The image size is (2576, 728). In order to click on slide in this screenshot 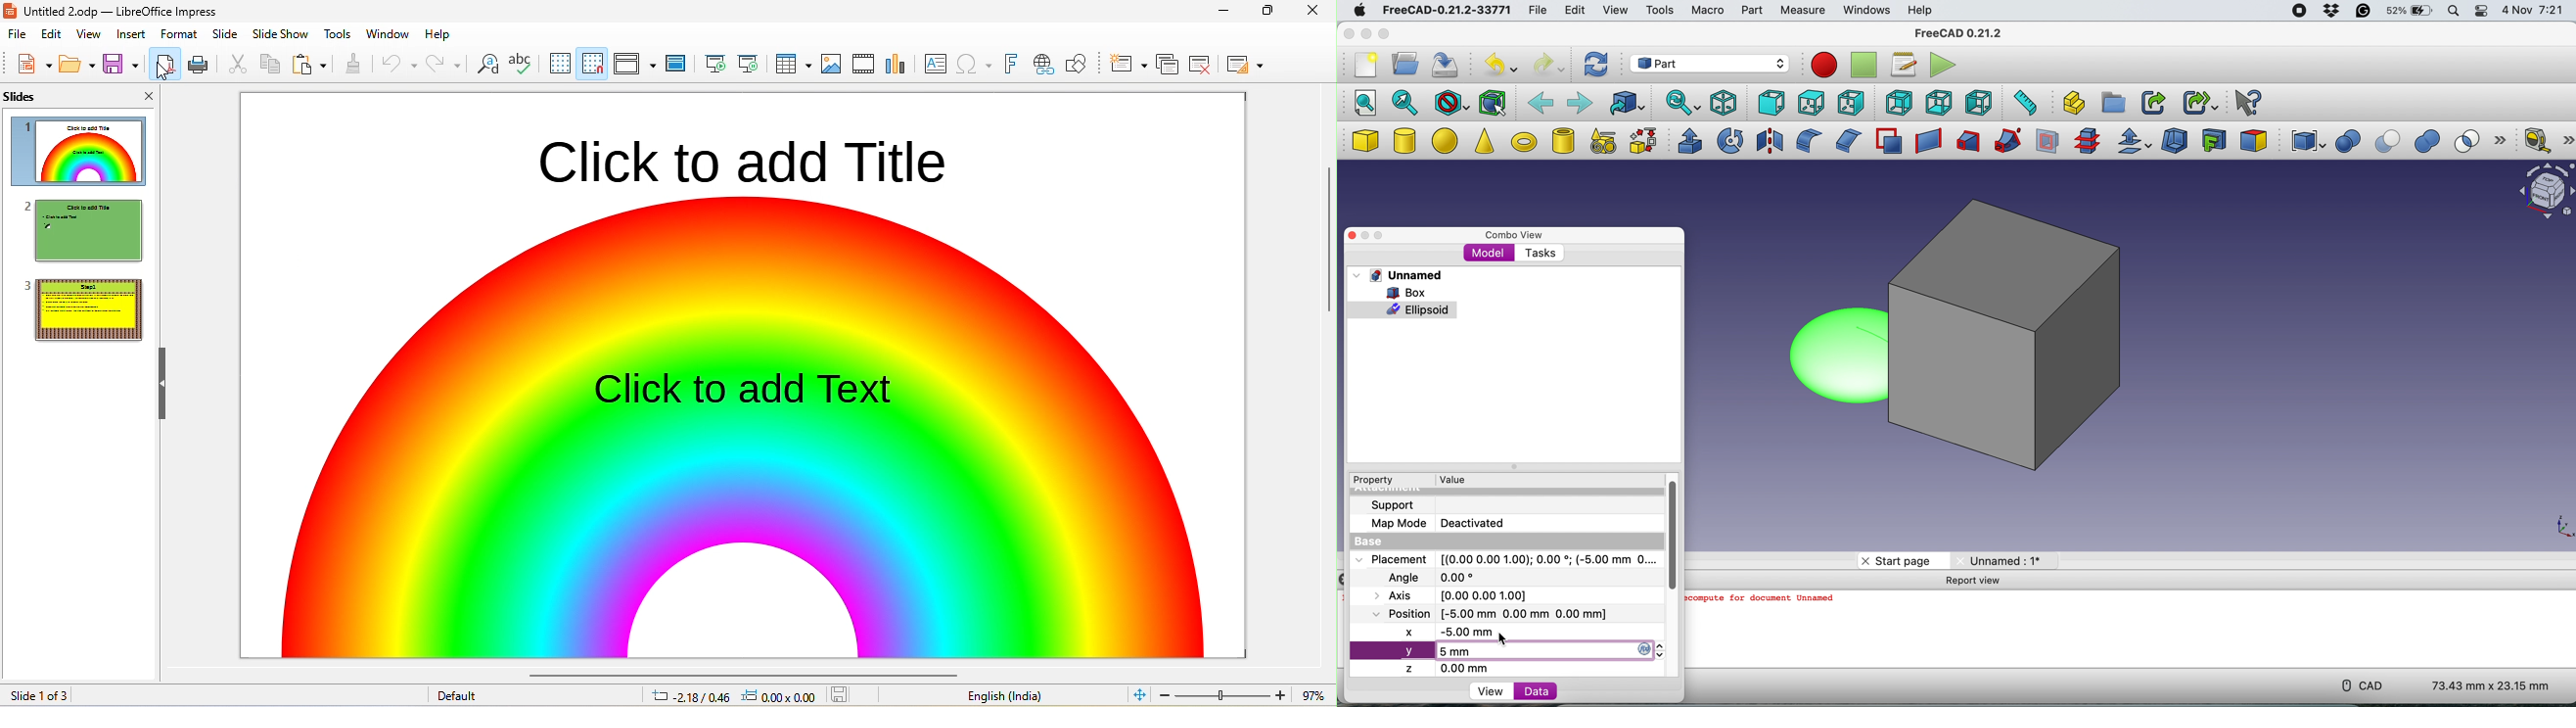, I will do `click(224, 34)`.